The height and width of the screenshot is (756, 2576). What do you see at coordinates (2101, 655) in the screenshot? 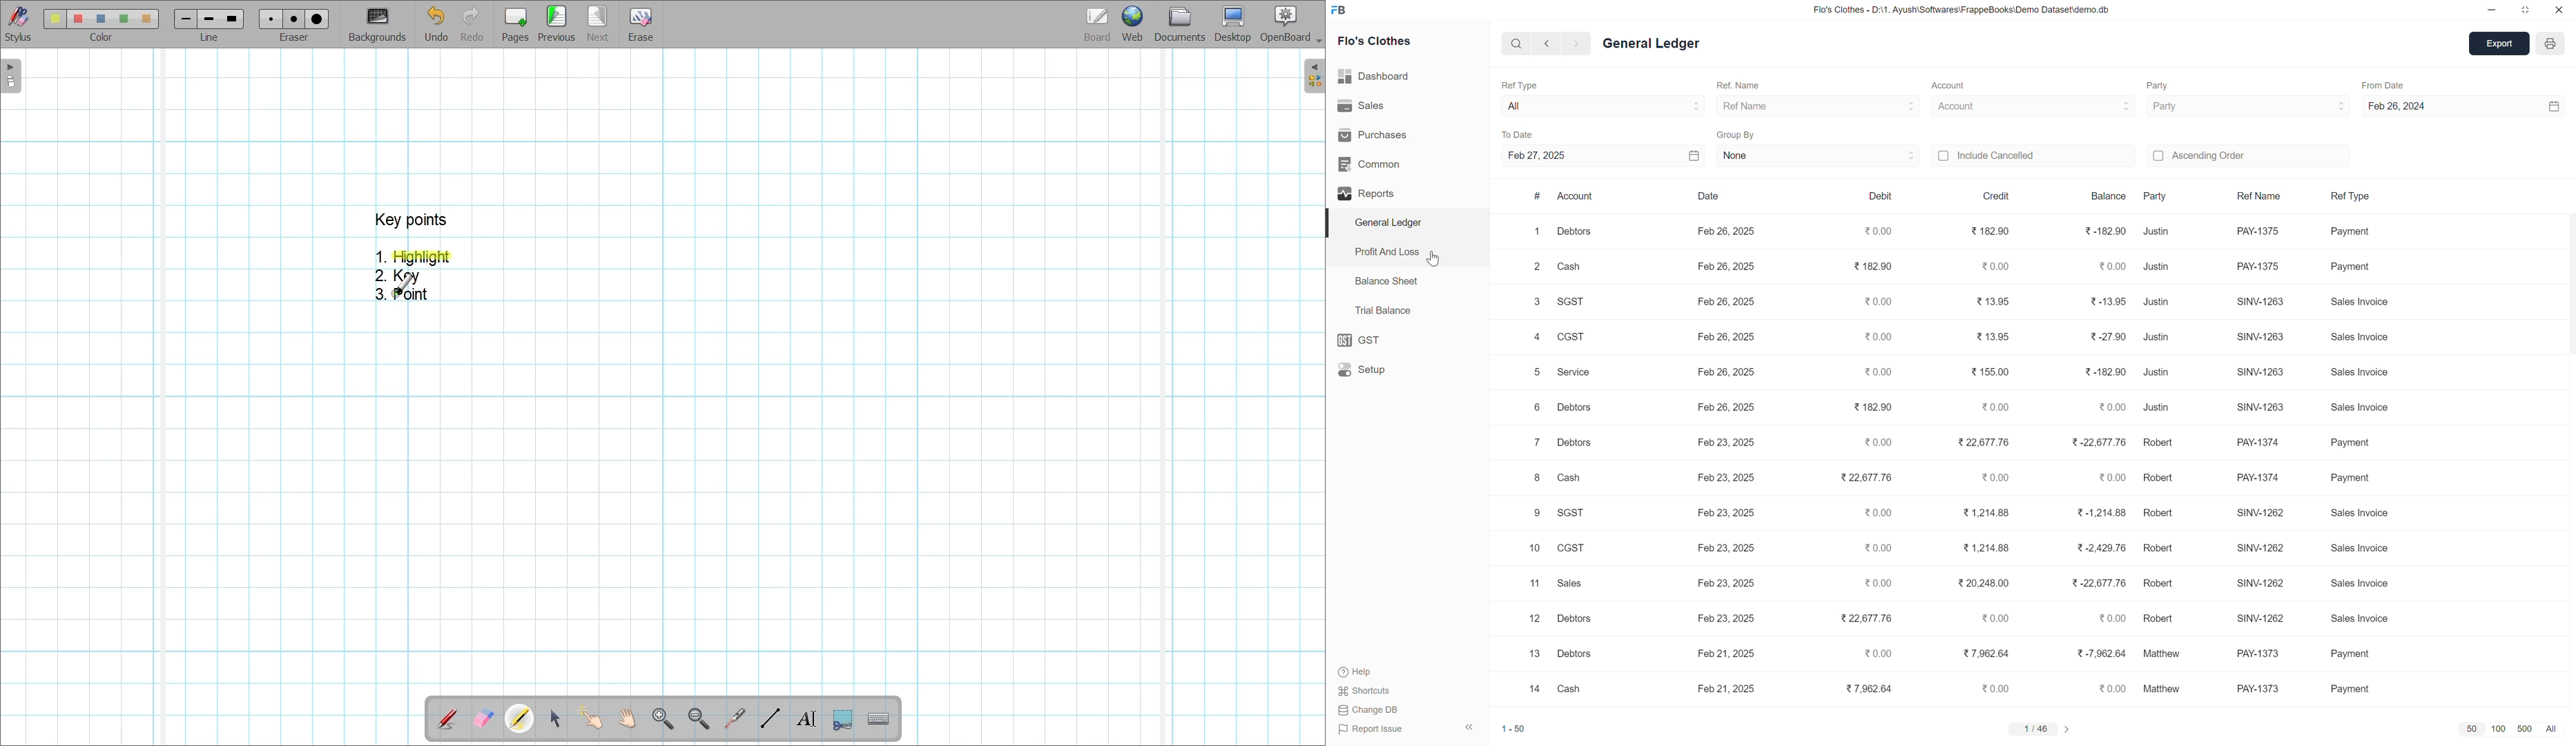
I see `₹-7,962.64` at bounding box center [2101, 655].